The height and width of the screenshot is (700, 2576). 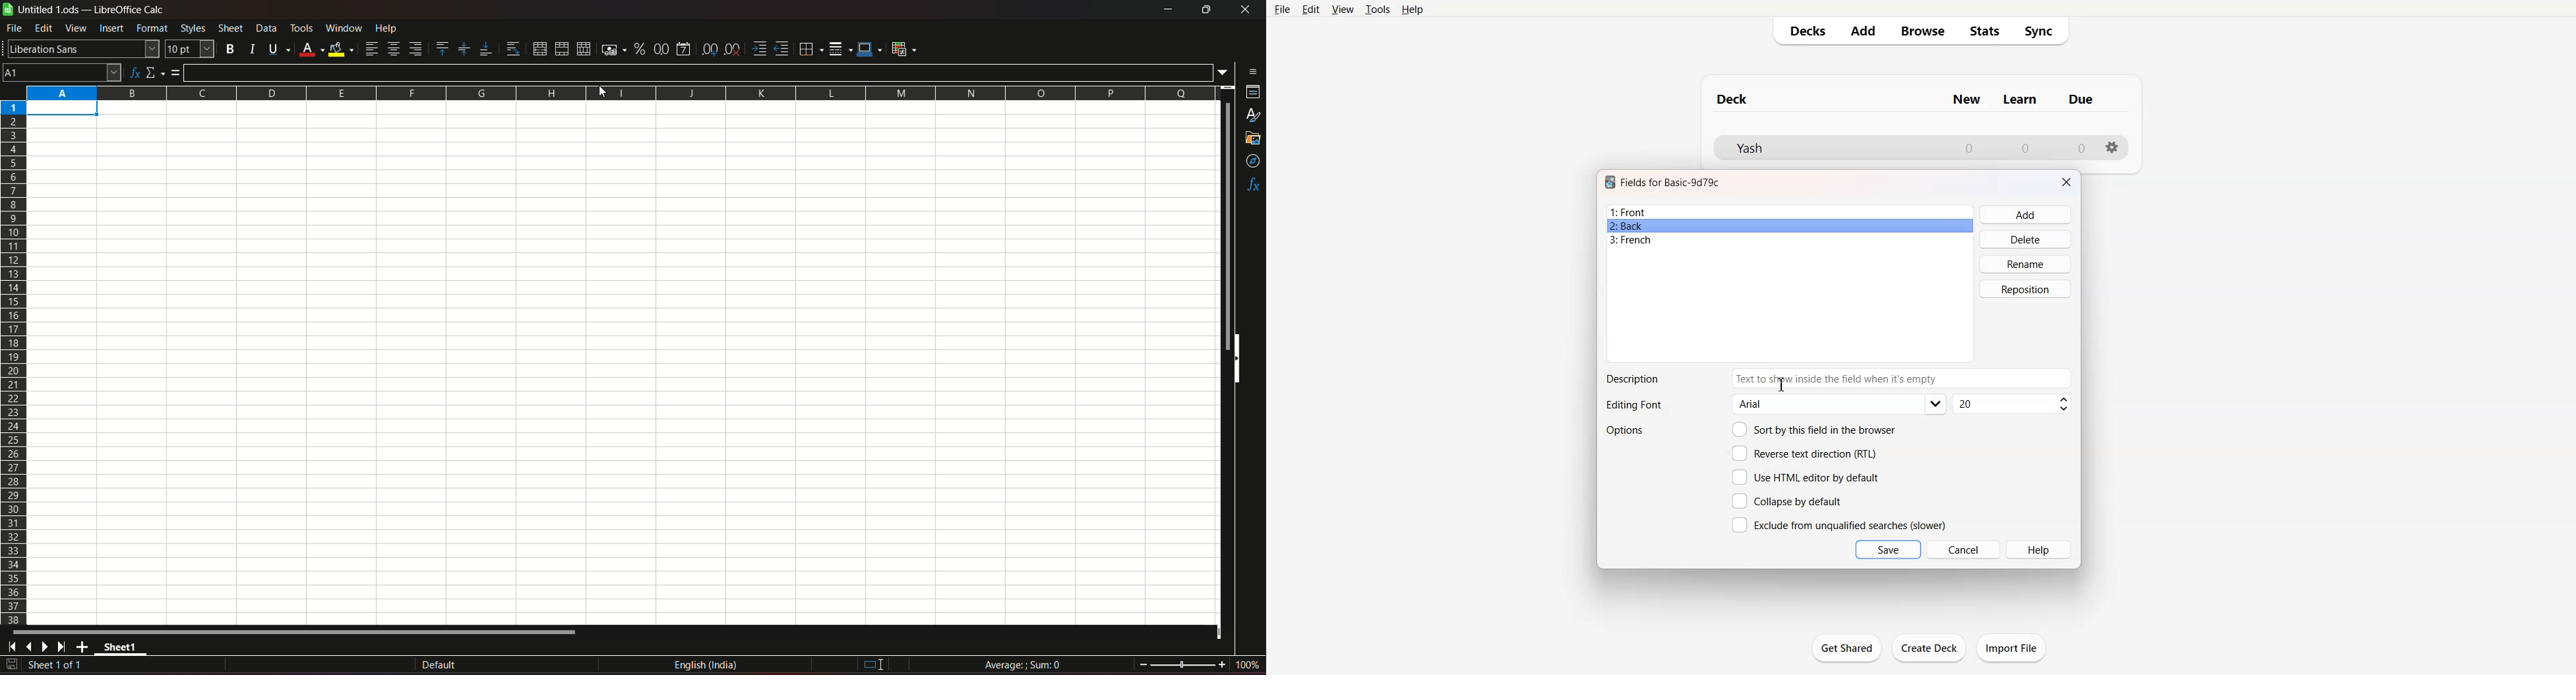 What do you see at coordinates (1632, 379) in the screenshot?
I see `Text` at bounding box center [1632, 379].